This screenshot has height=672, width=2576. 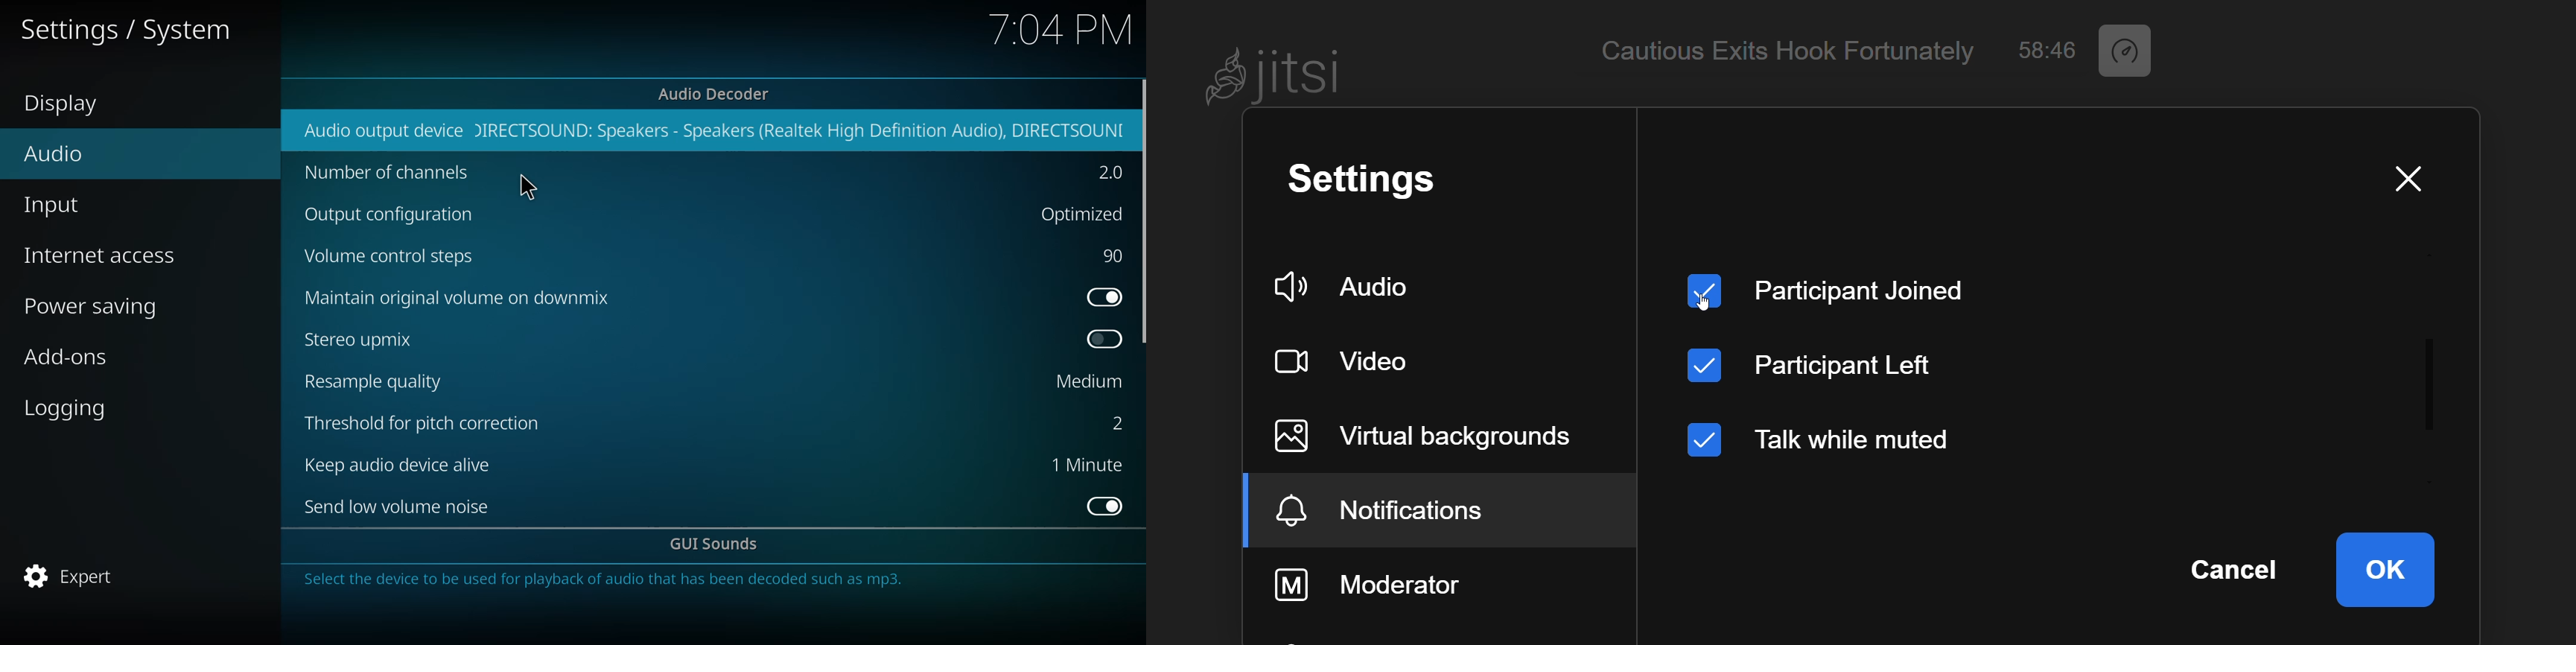 What do you see at coordinates (388, 174) in the screenshot?
I see `number of channels` at bounding box center [388, 174].